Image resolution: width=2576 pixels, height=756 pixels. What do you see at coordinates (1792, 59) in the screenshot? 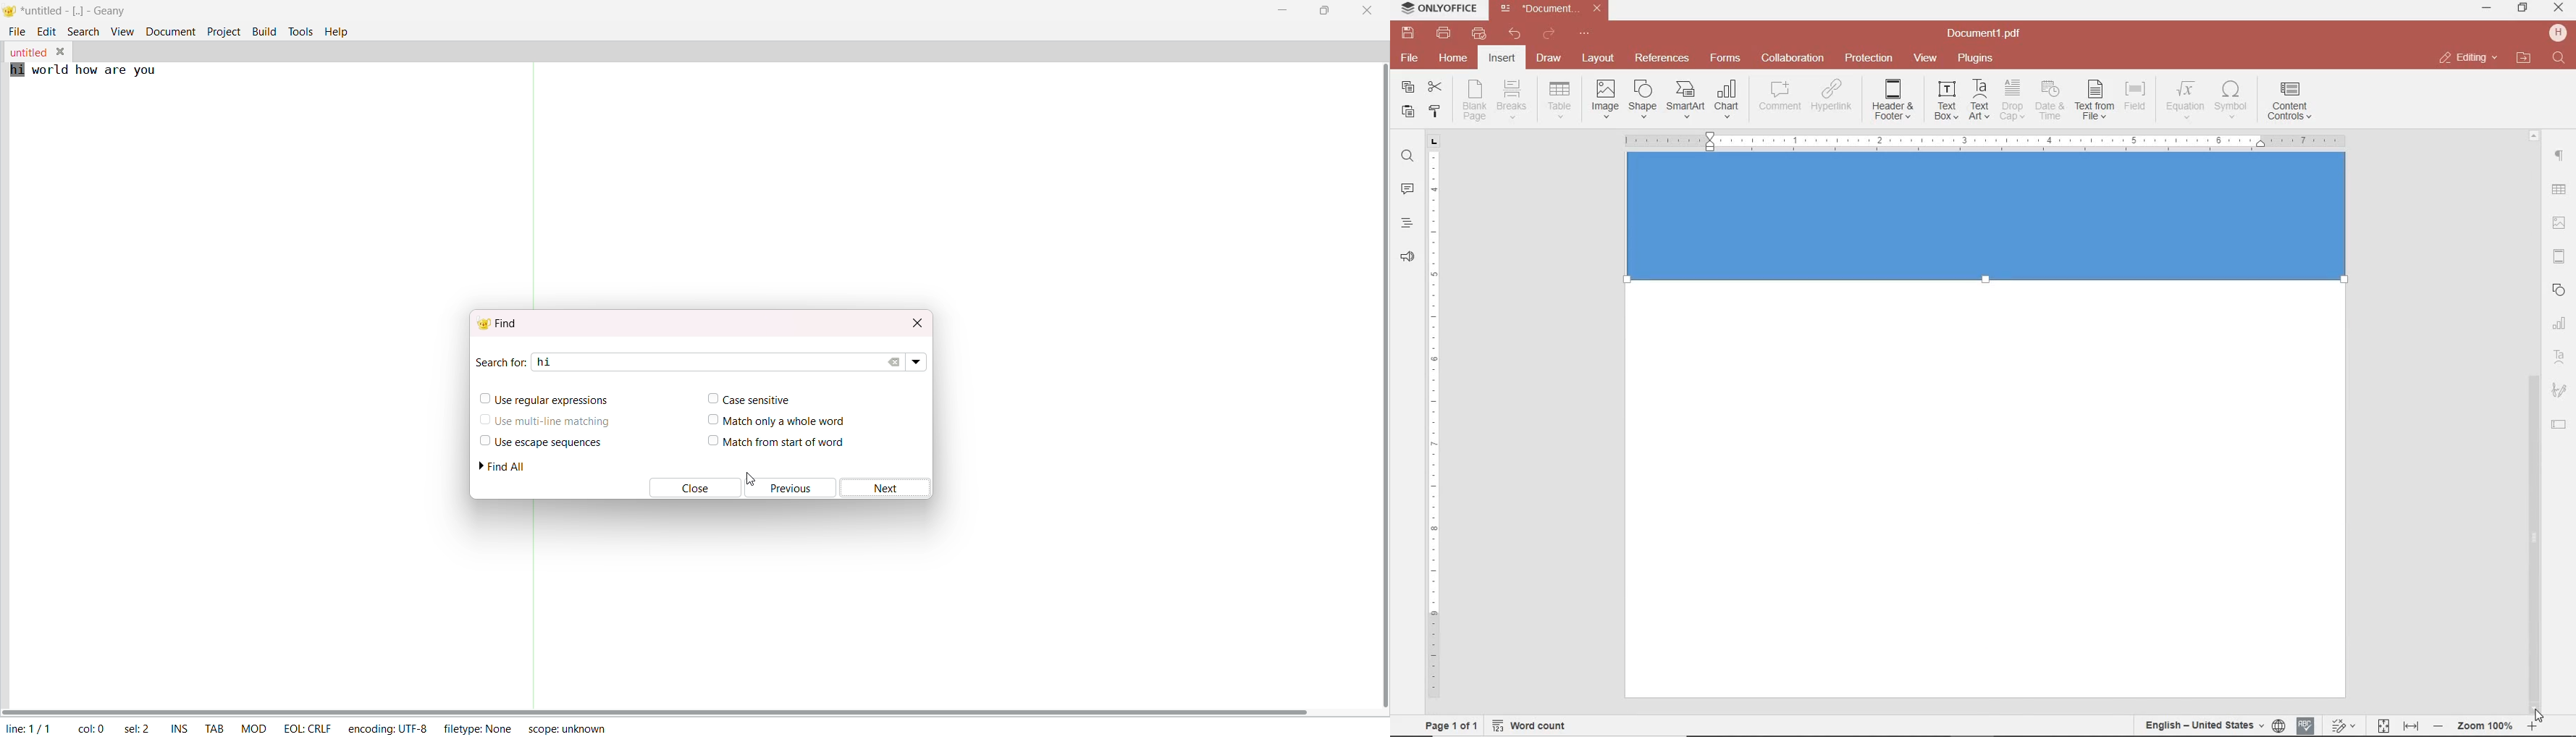
I see `collaboration` at bounding box center [1792, 59].